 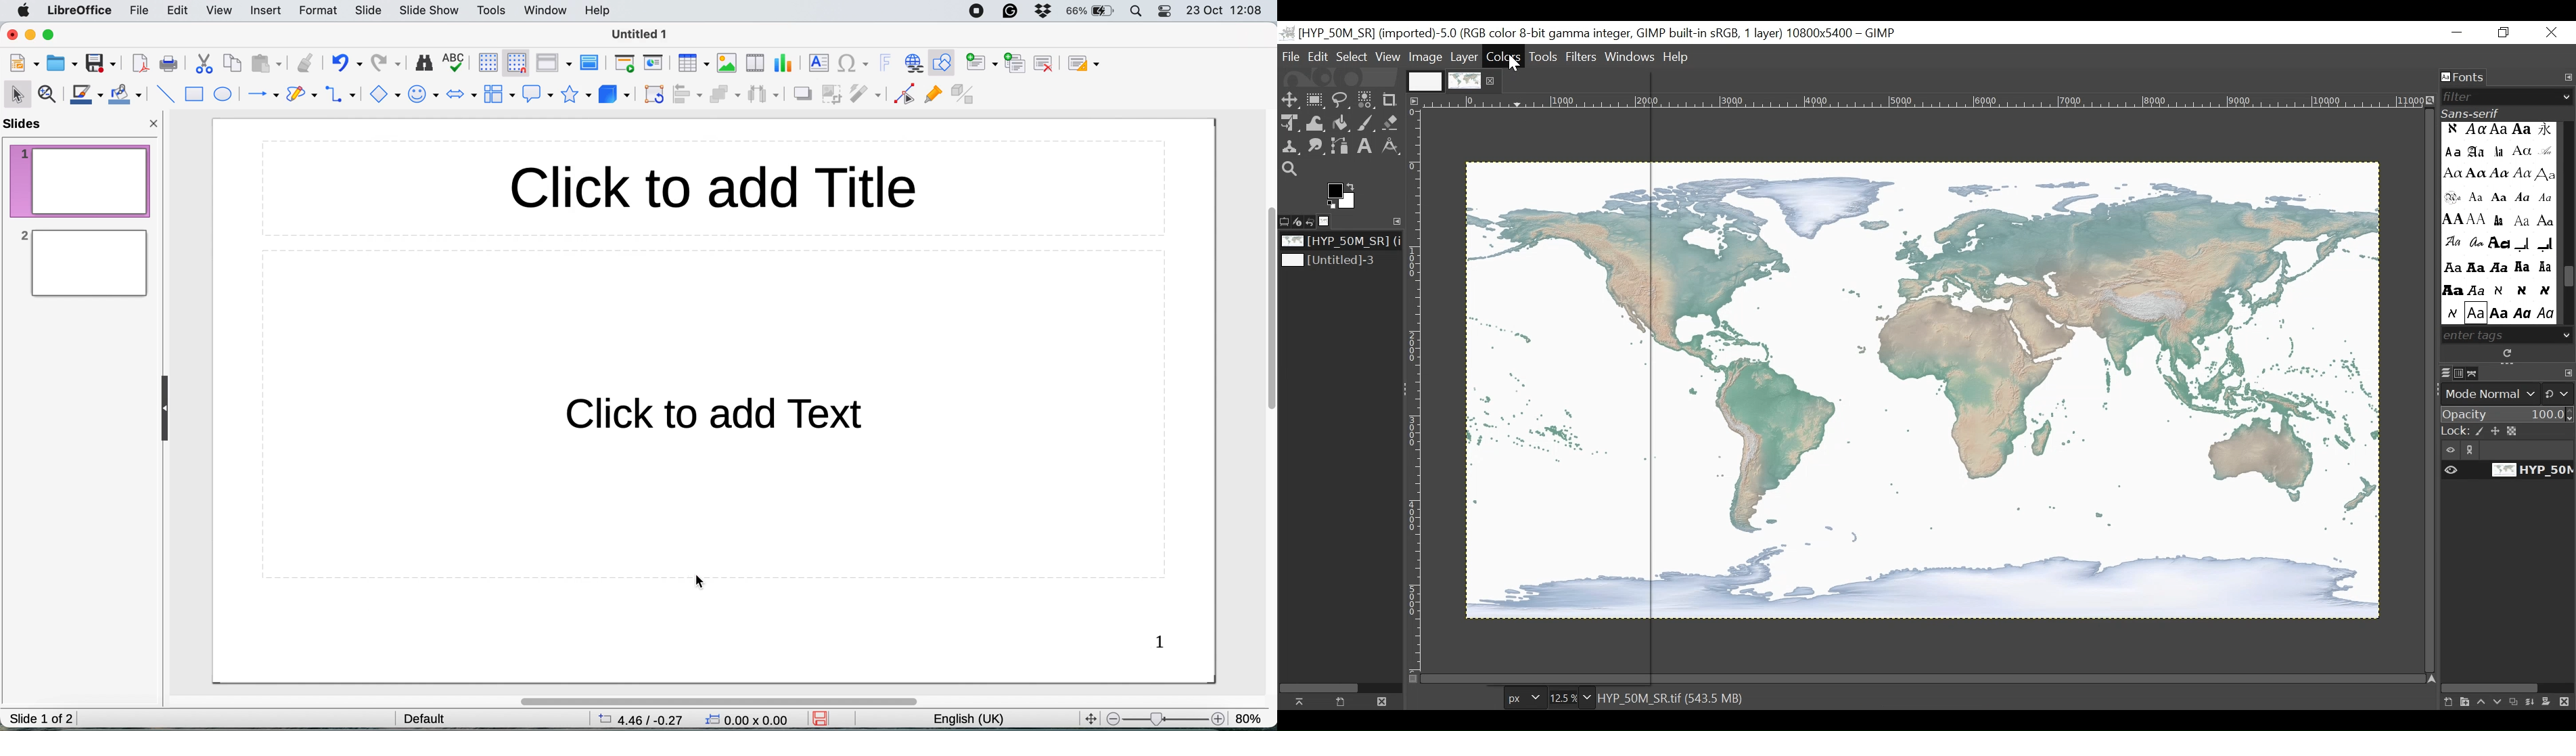 What do you see at coordinates (885, 63) in the screenshot?
I see `insert fontwork text` at bounding box center [885, 63].